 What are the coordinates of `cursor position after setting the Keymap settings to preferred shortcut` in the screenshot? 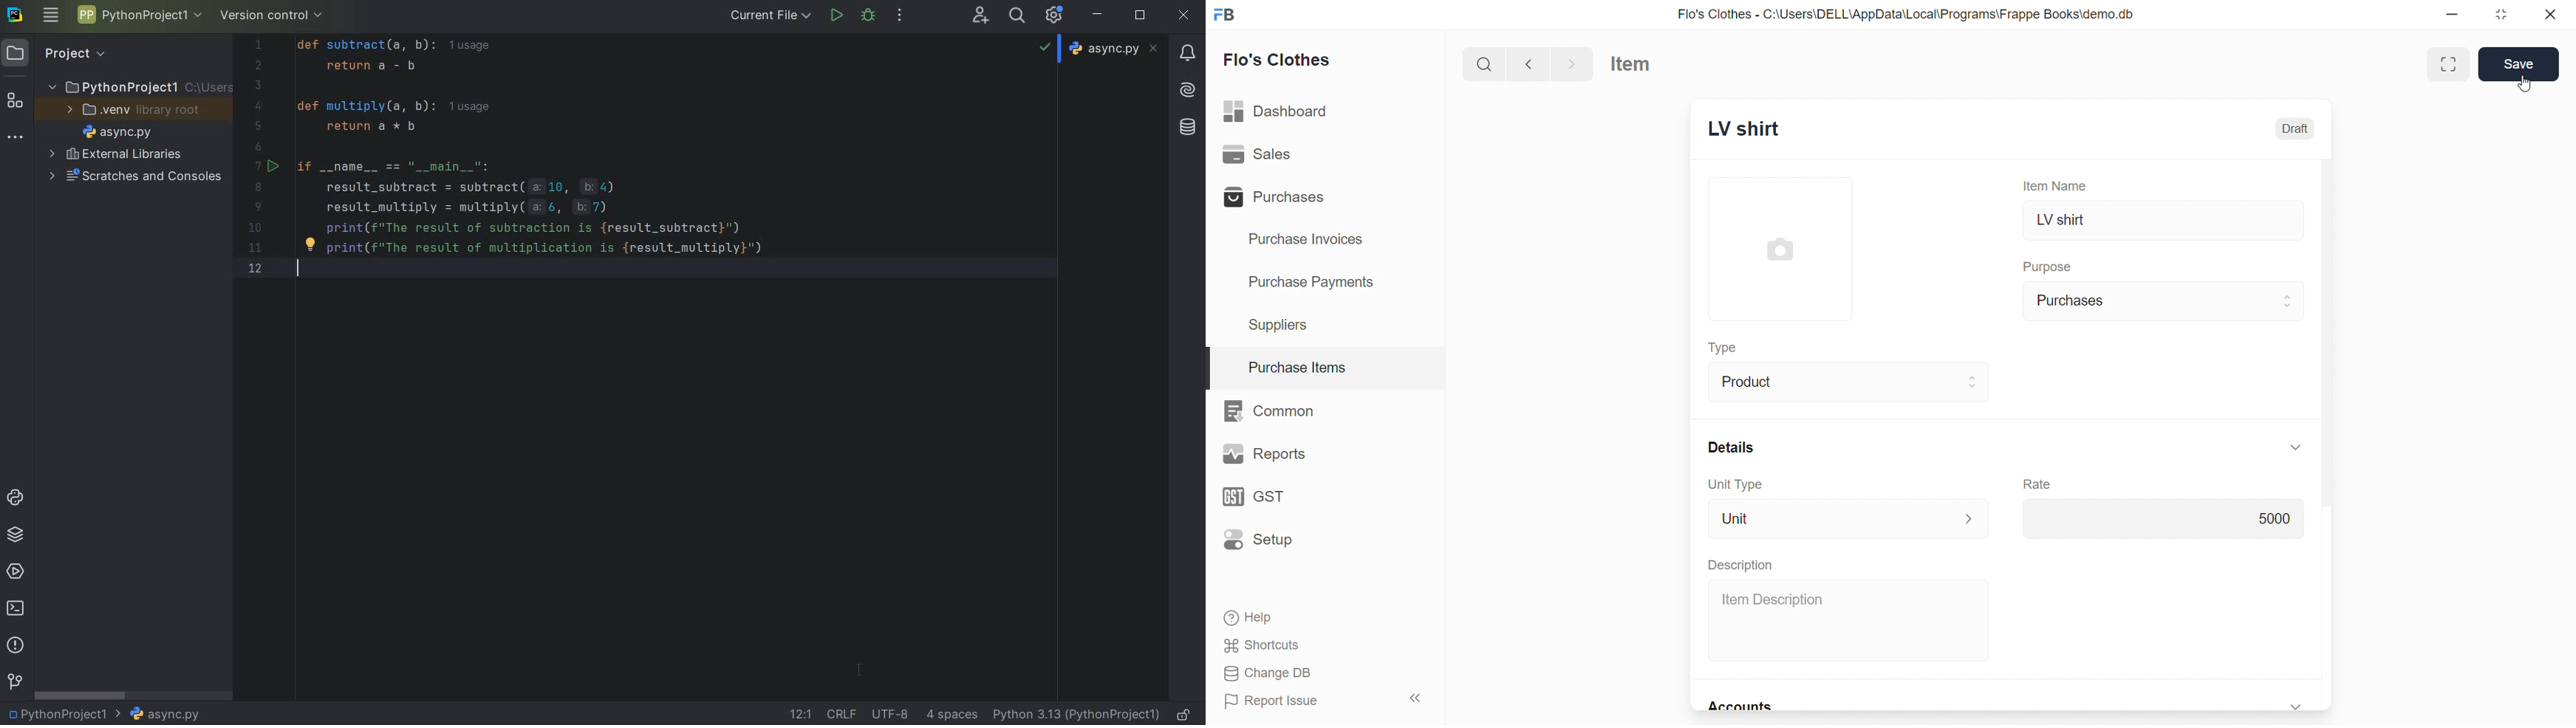 It's located at (861, 672).